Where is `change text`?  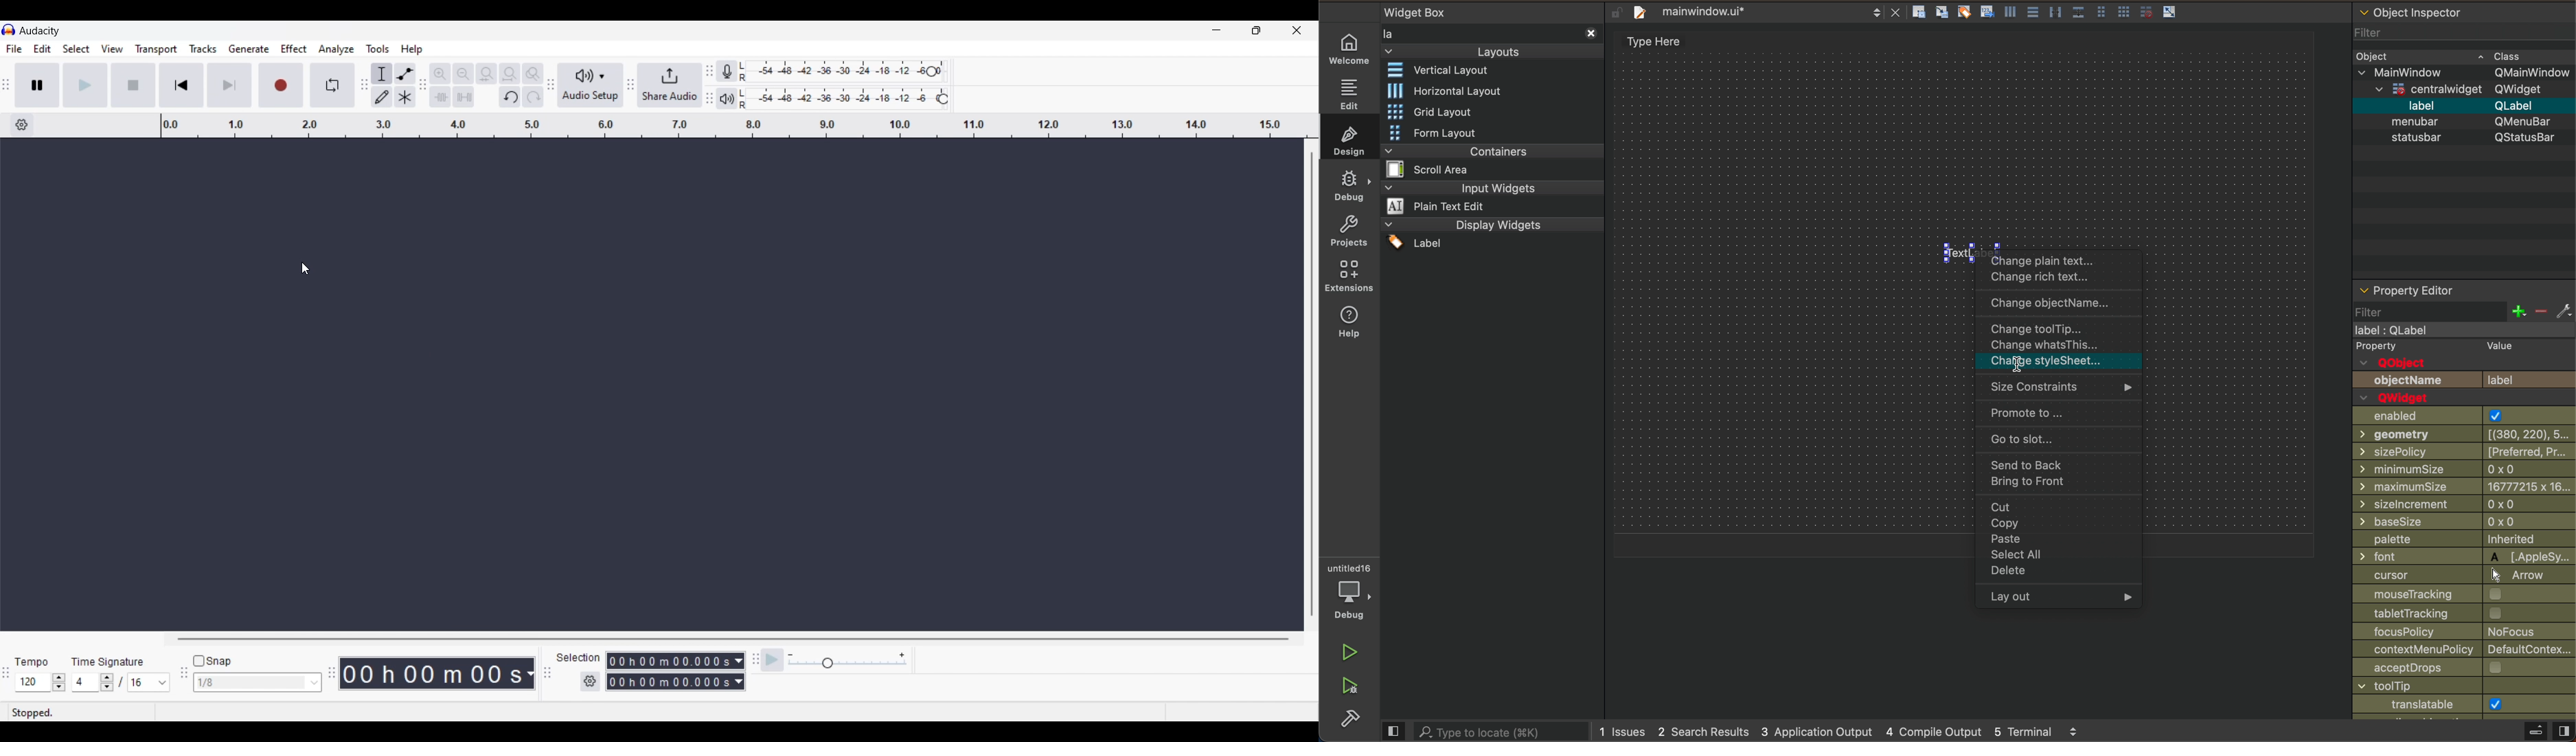
change text is located at coordinates (2059, 259).